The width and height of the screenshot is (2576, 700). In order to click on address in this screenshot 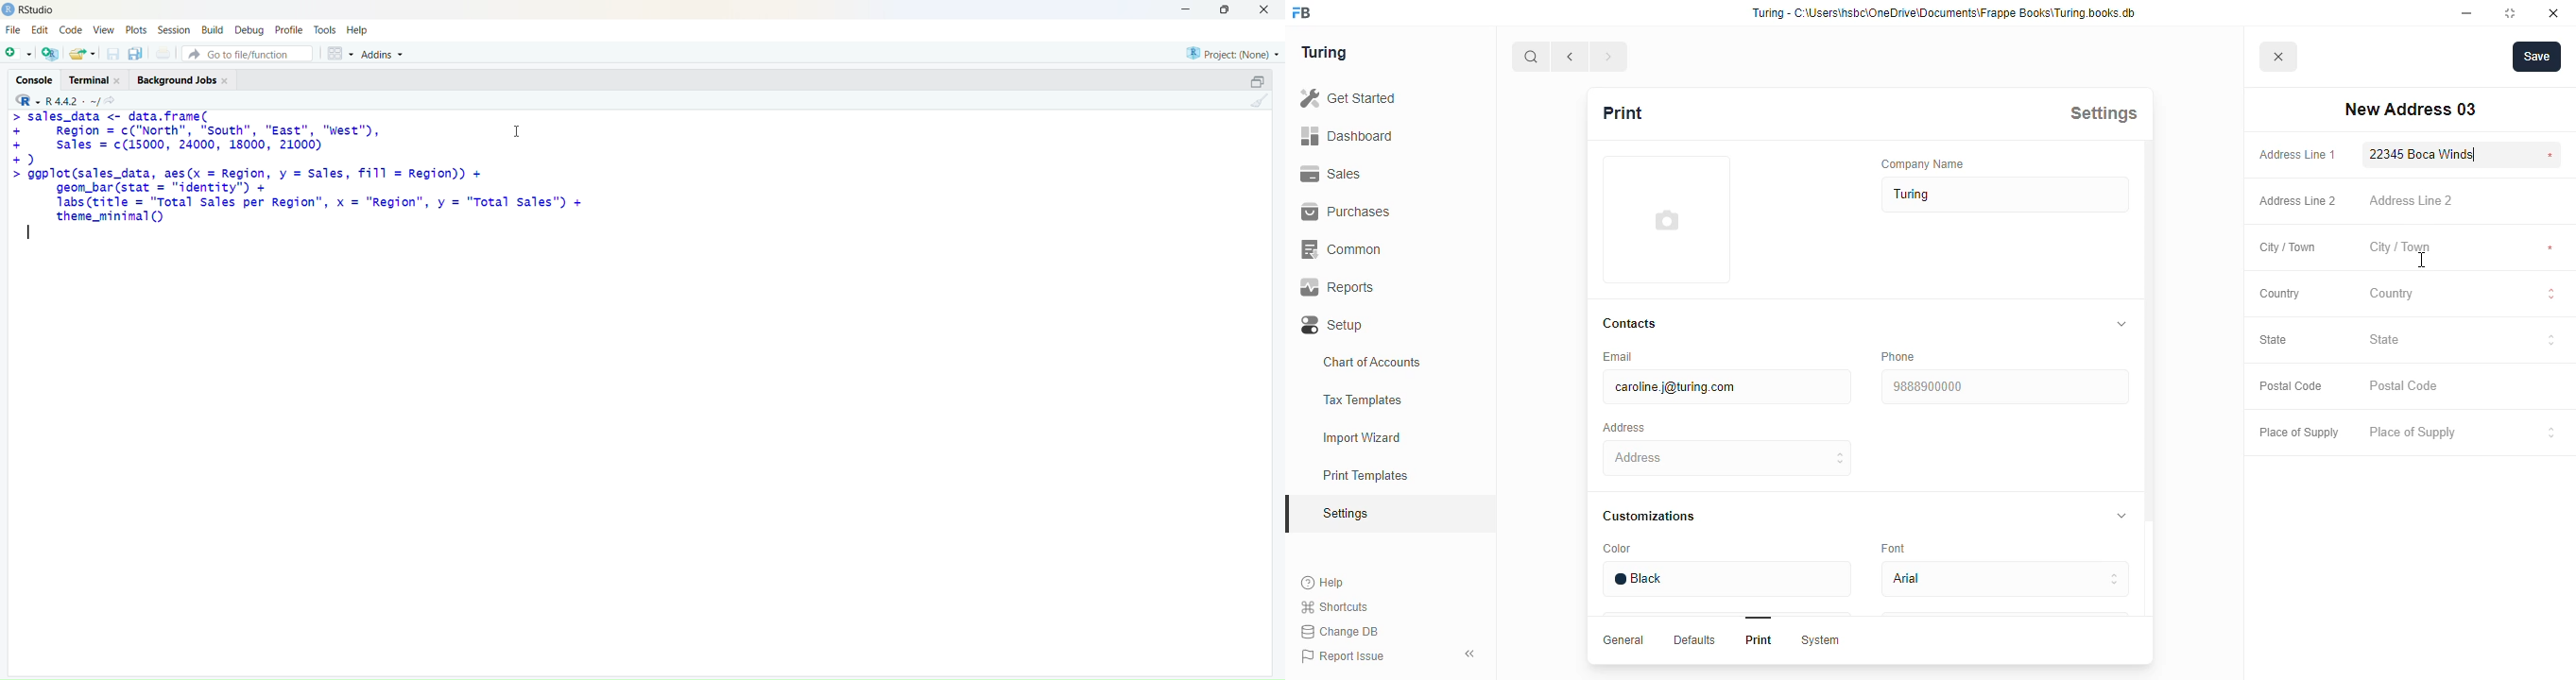, I will do `click(1623, 428)`.